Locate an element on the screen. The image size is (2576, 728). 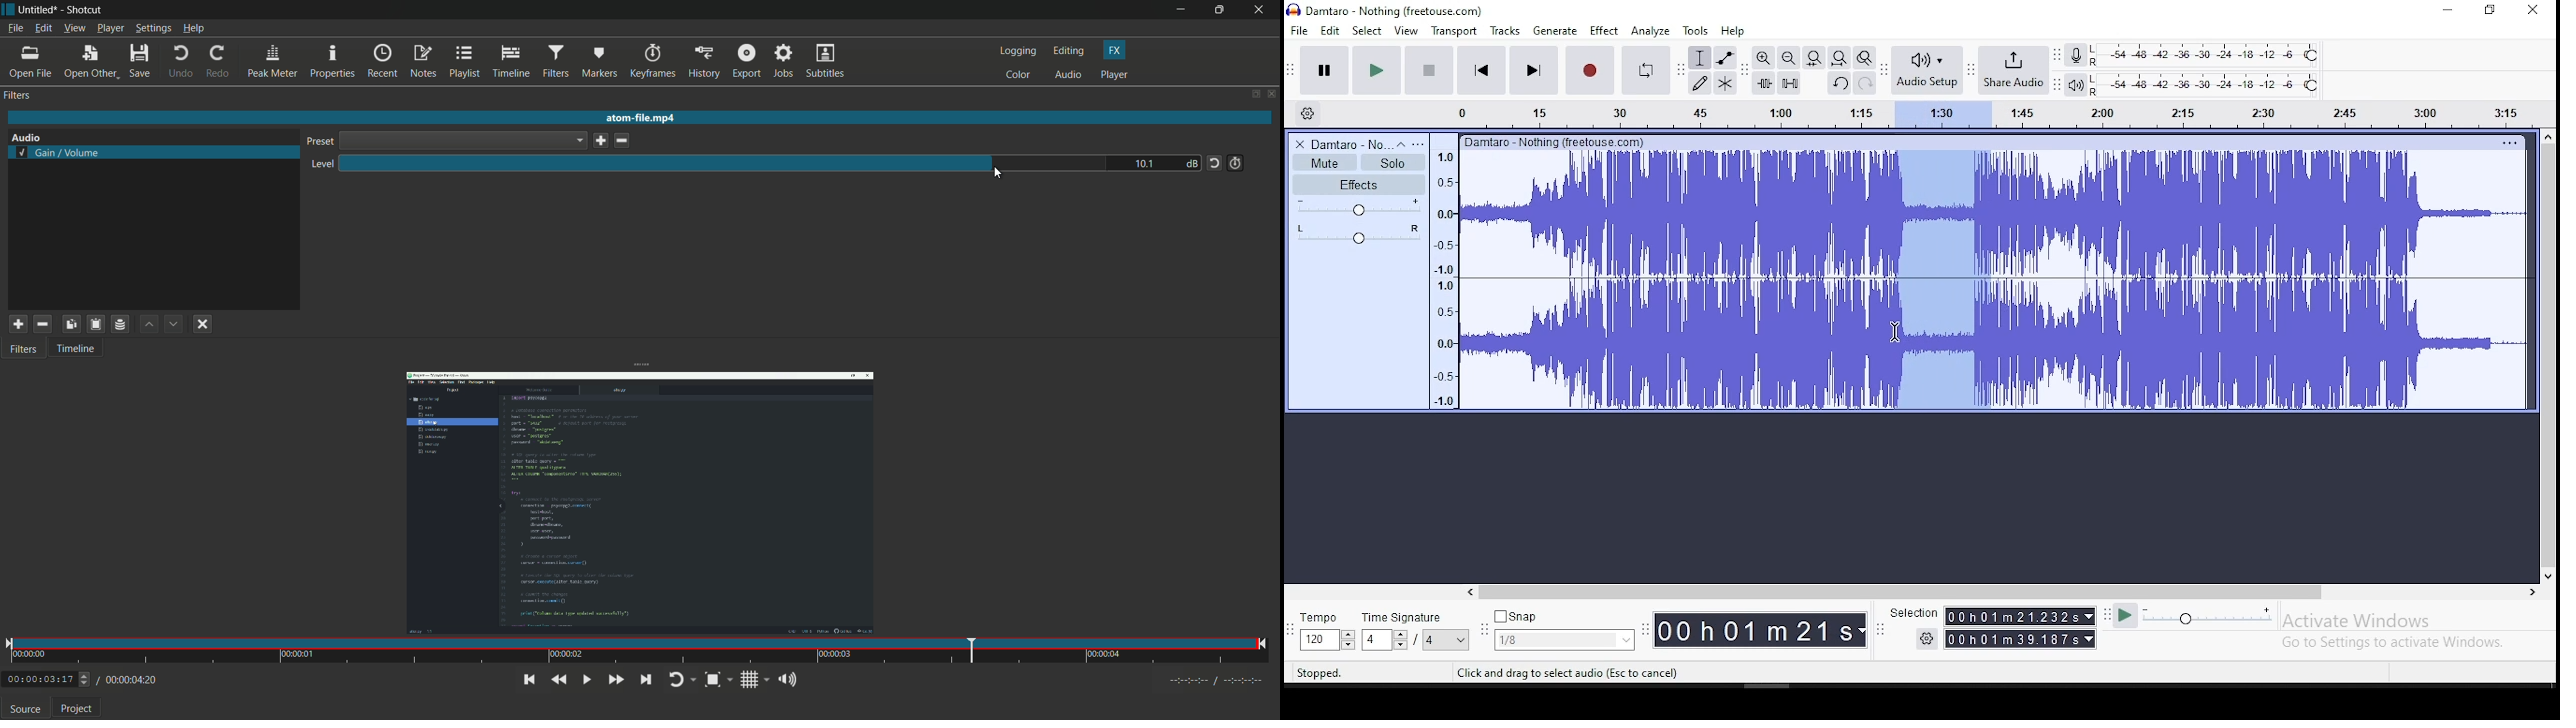
redo is located at coordinates (219, 62).